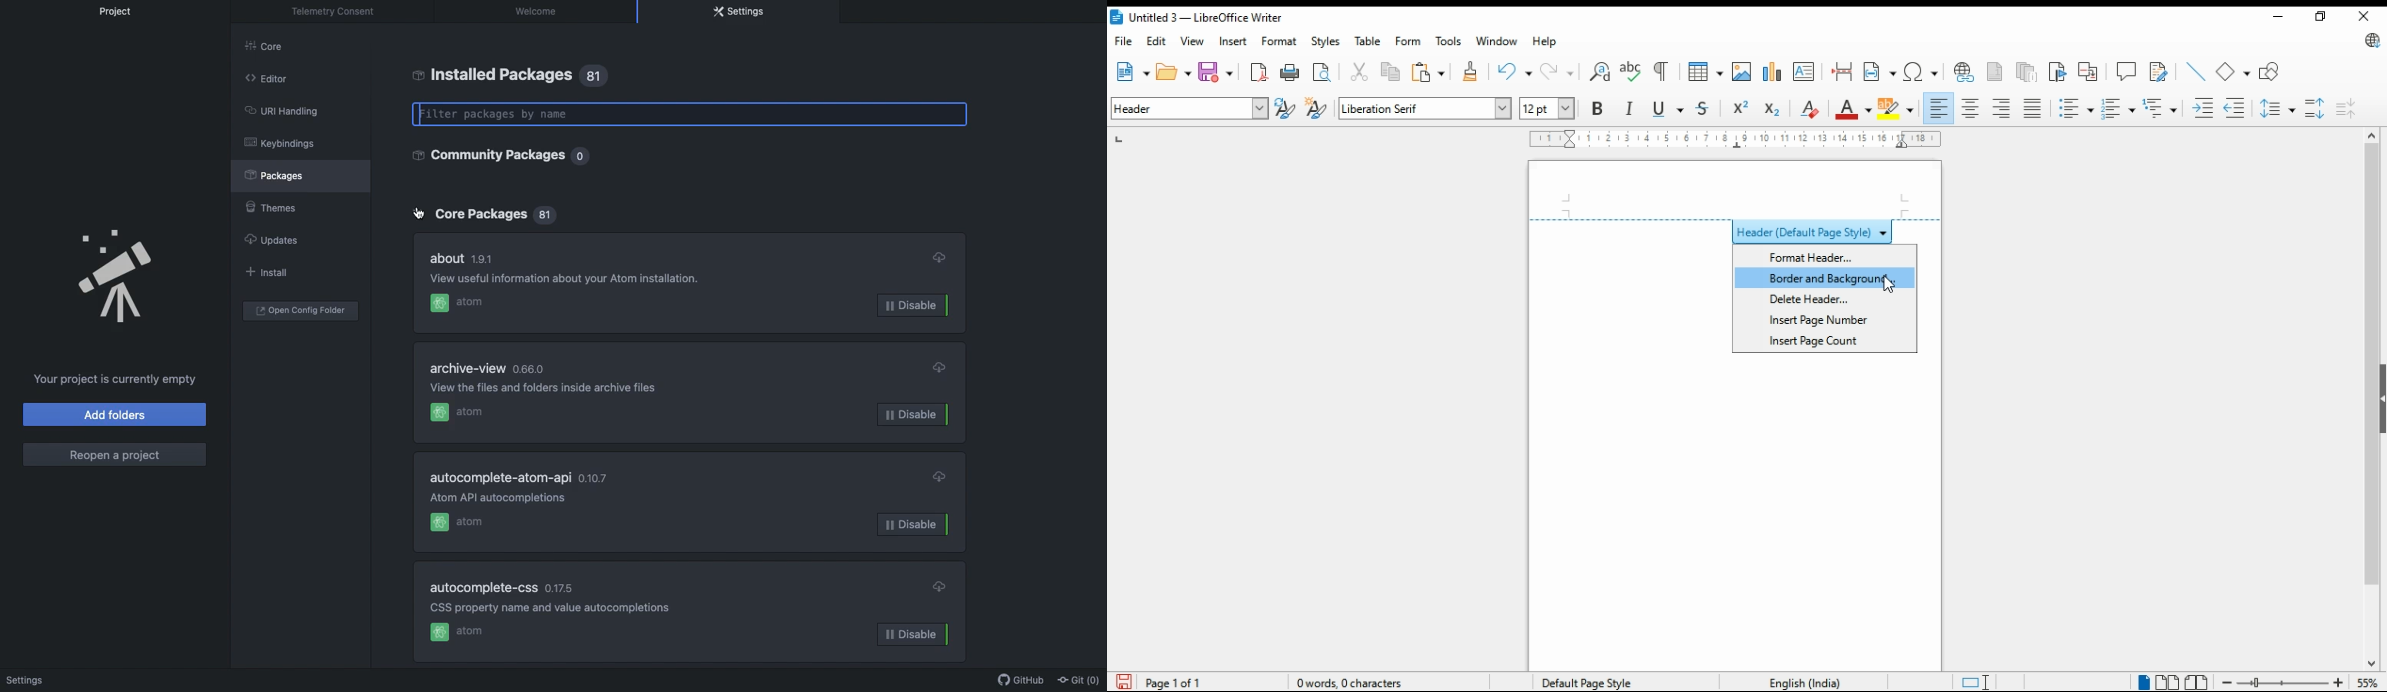 The width and height of the screenshot is (2408, 700). I want to click on insert textbox, so click(1804, 71).